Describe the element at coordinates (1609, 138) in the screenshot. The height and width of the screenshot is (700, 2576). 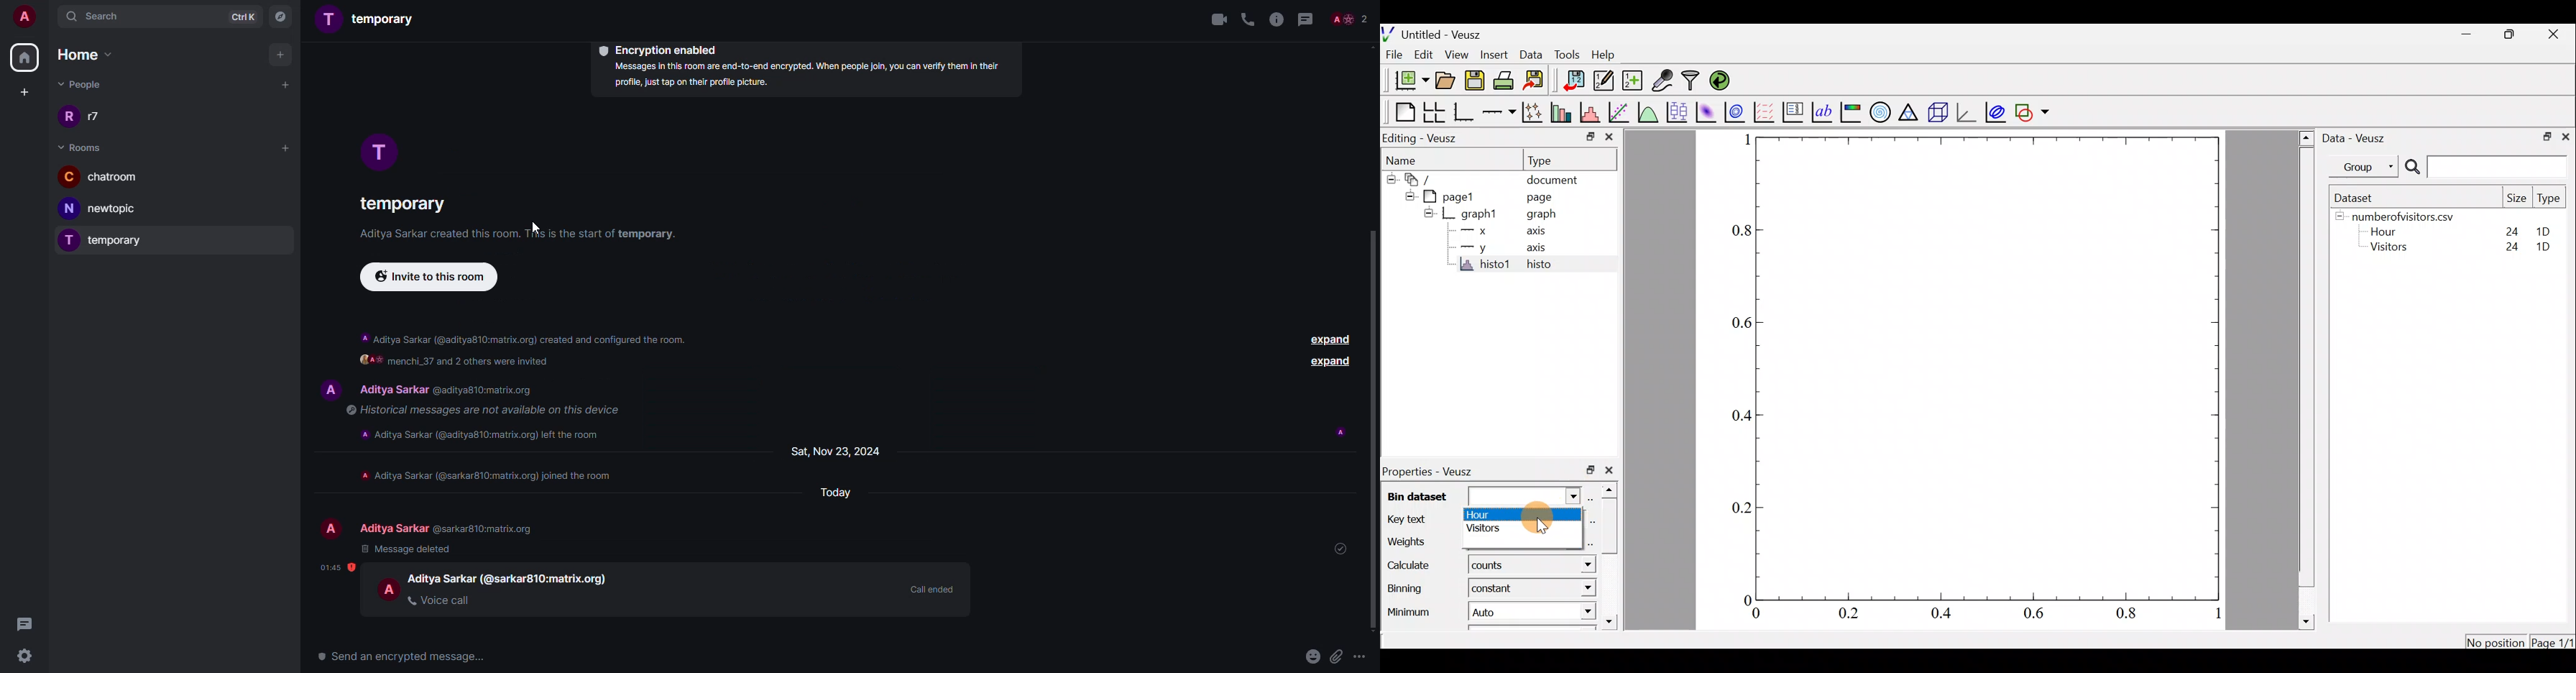
I see `close` at that location.